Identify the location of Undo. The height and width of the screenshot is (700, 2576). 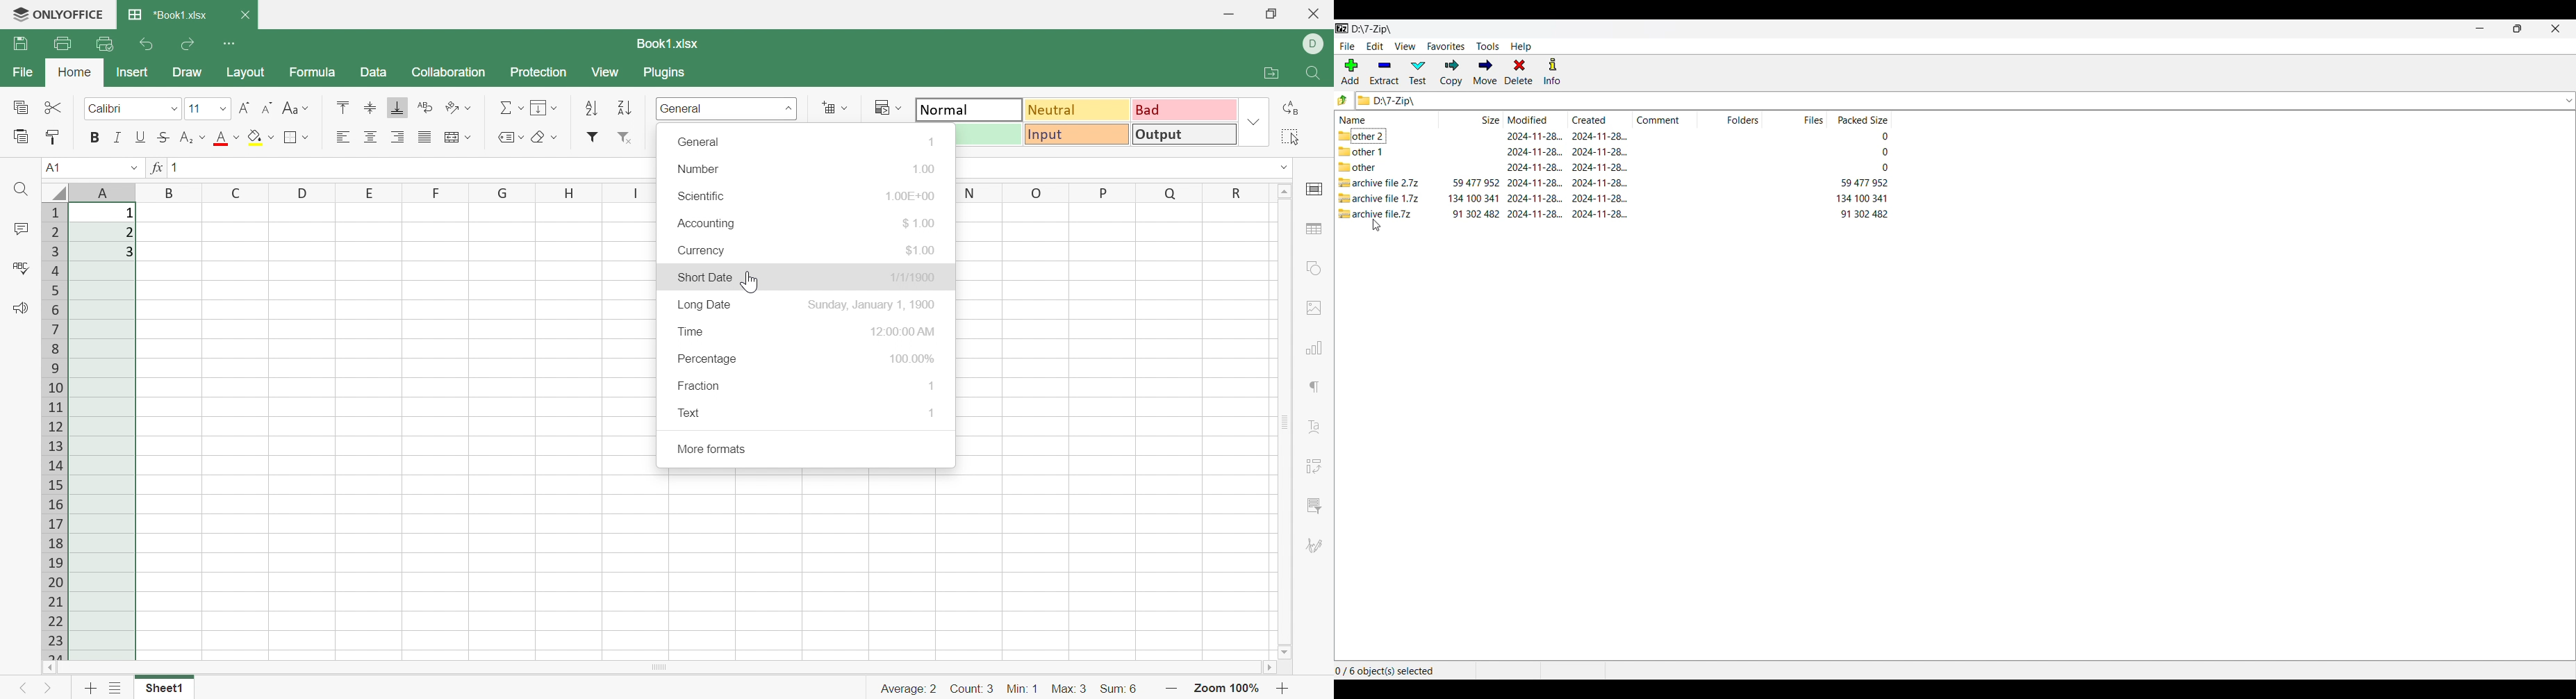
(149, 43).